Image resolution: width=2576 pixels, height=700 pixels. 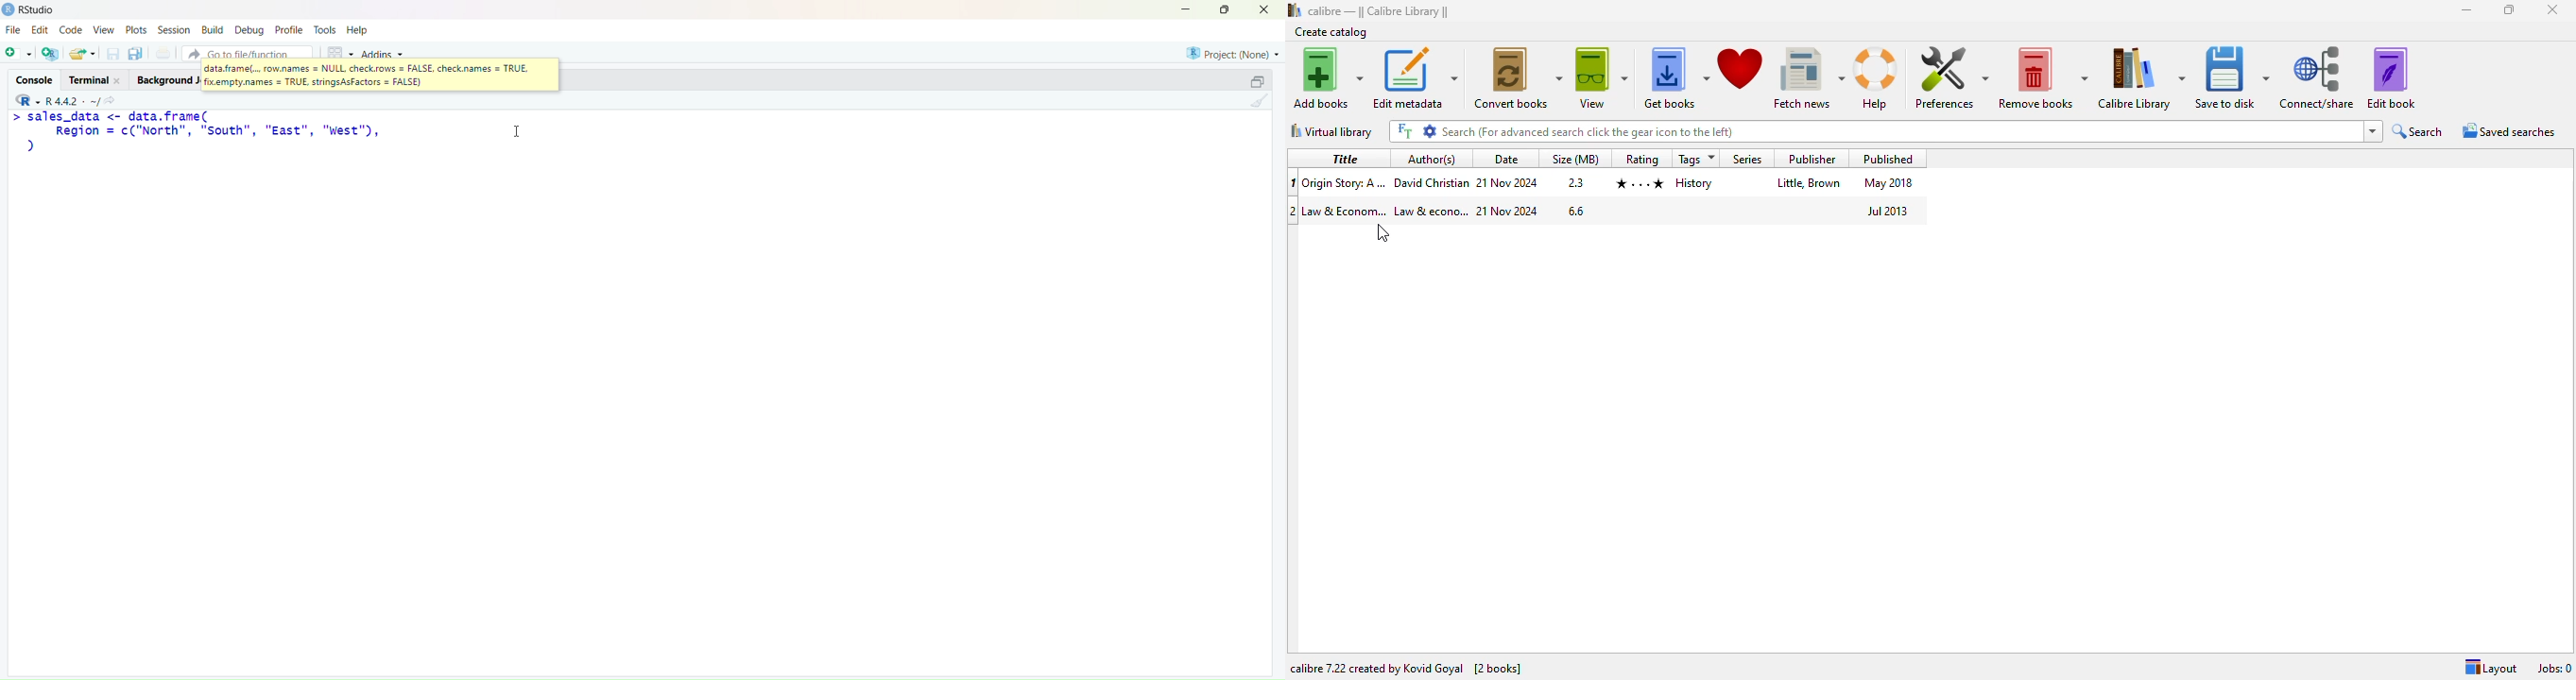 What do you see at coordinates (2373, 131) in the screenshot?
I see `dropdown` at bounding box center [2373, 131].